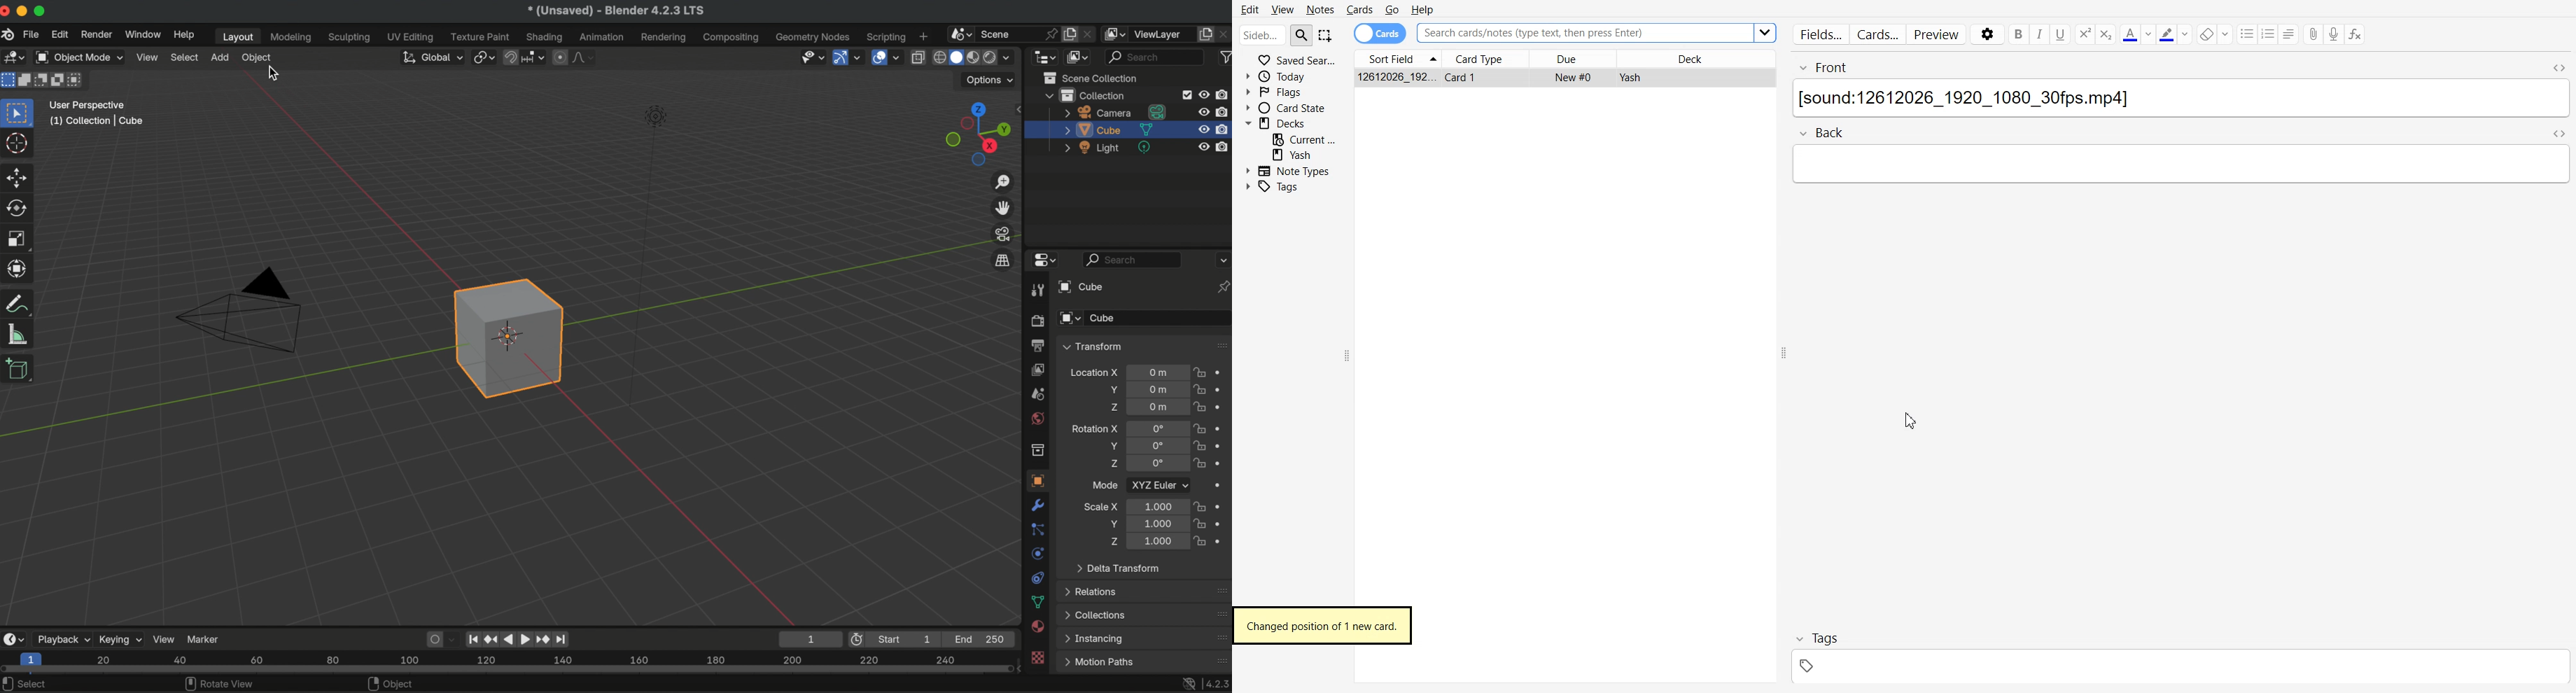 This screenshot has width=2576, height=700. What do you see at coordinates (1575, 77) in the screenshot?
I see `New #0` at bounding box center [1575, 77].